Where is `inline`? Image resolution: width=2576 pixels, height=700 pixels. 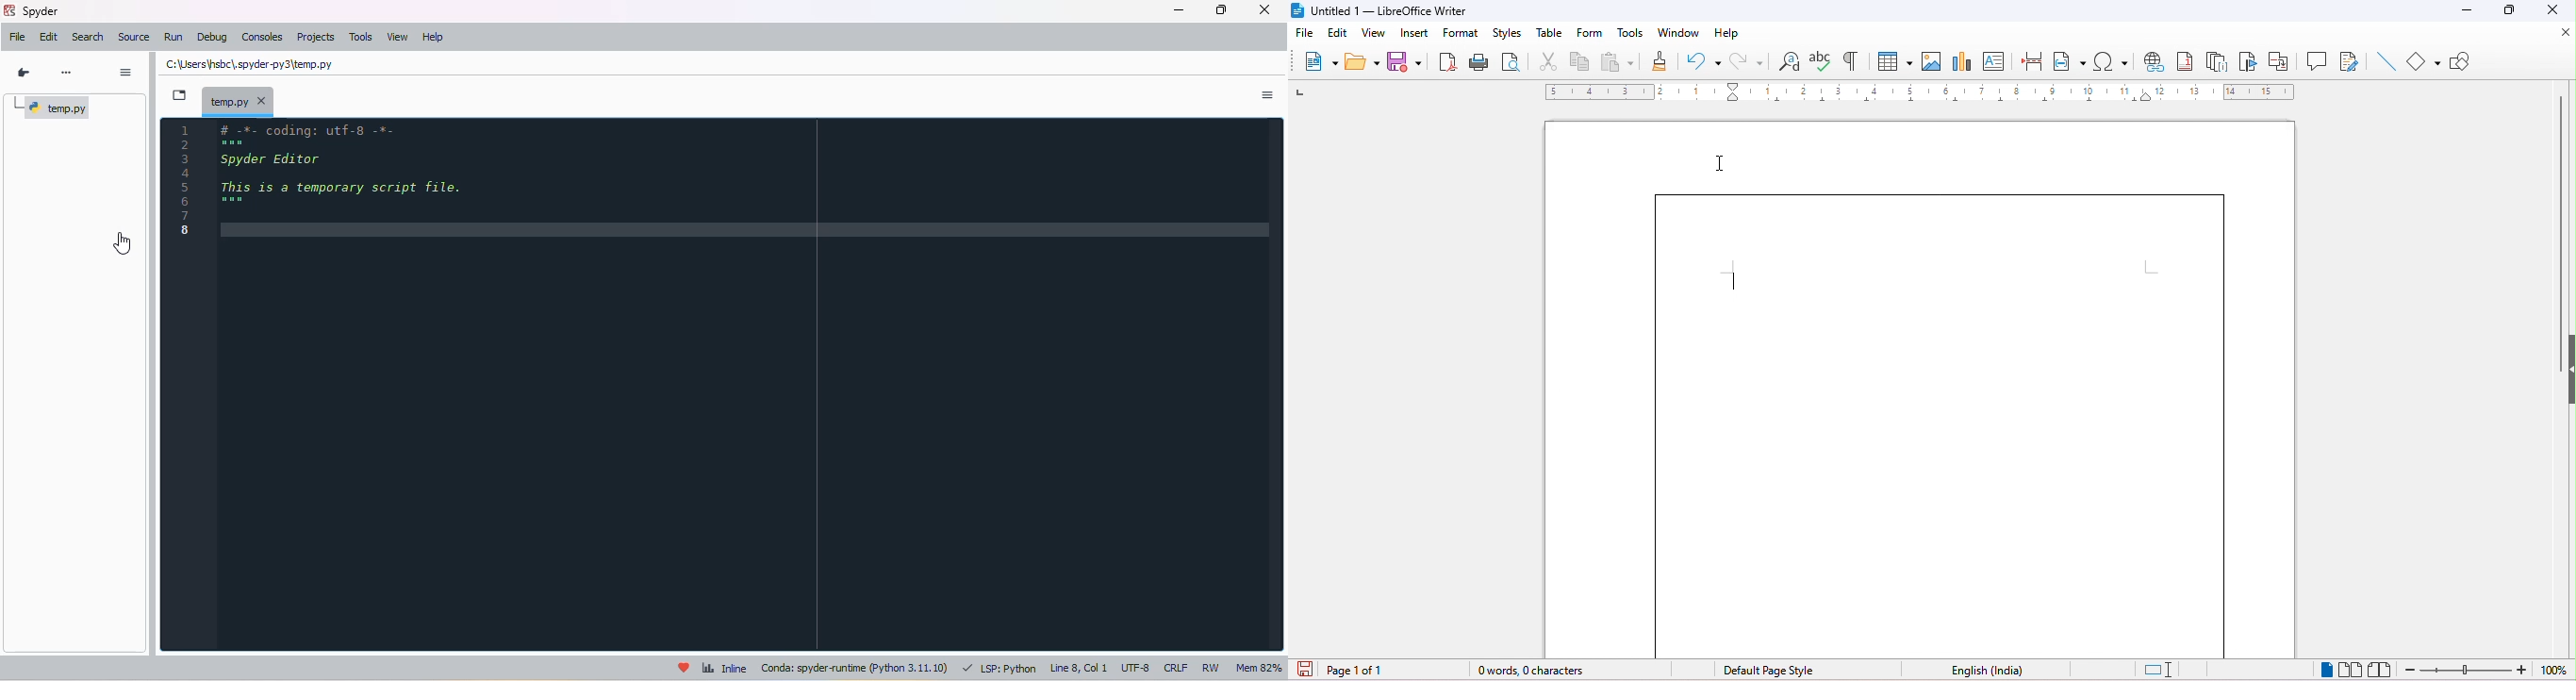 inline is located at coordinates (724, 667).